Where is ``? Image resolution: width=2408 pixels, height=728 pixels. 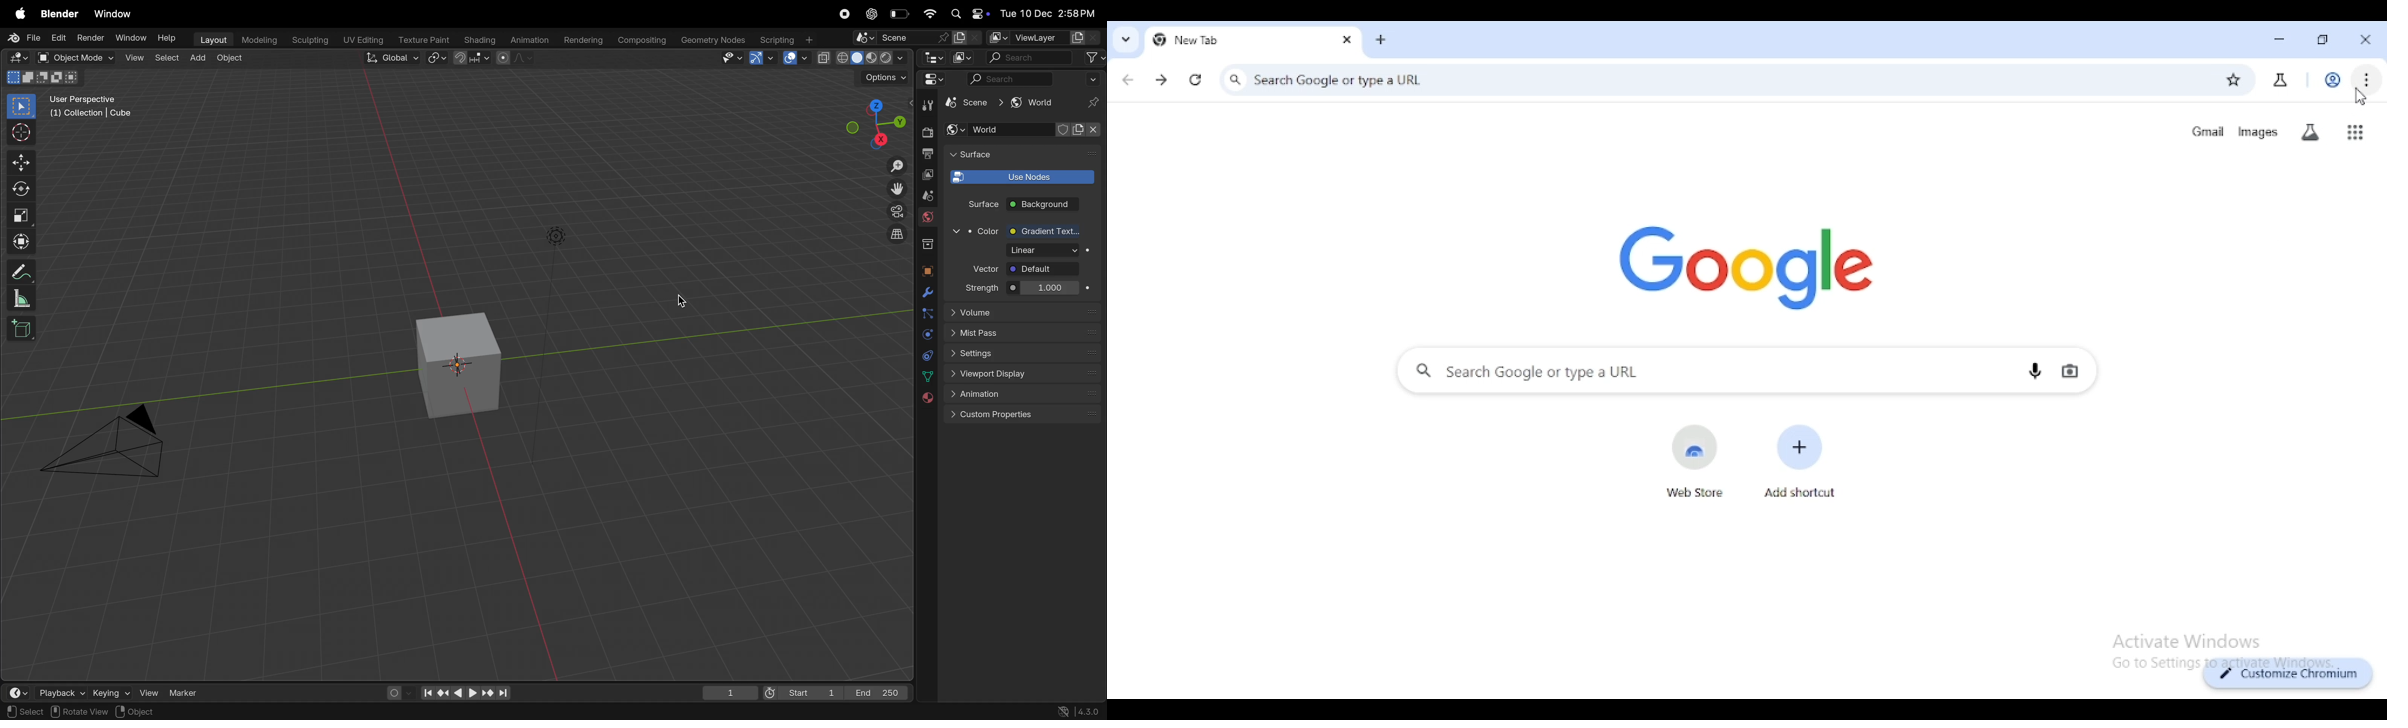
 is located at coordinates (60, 693).